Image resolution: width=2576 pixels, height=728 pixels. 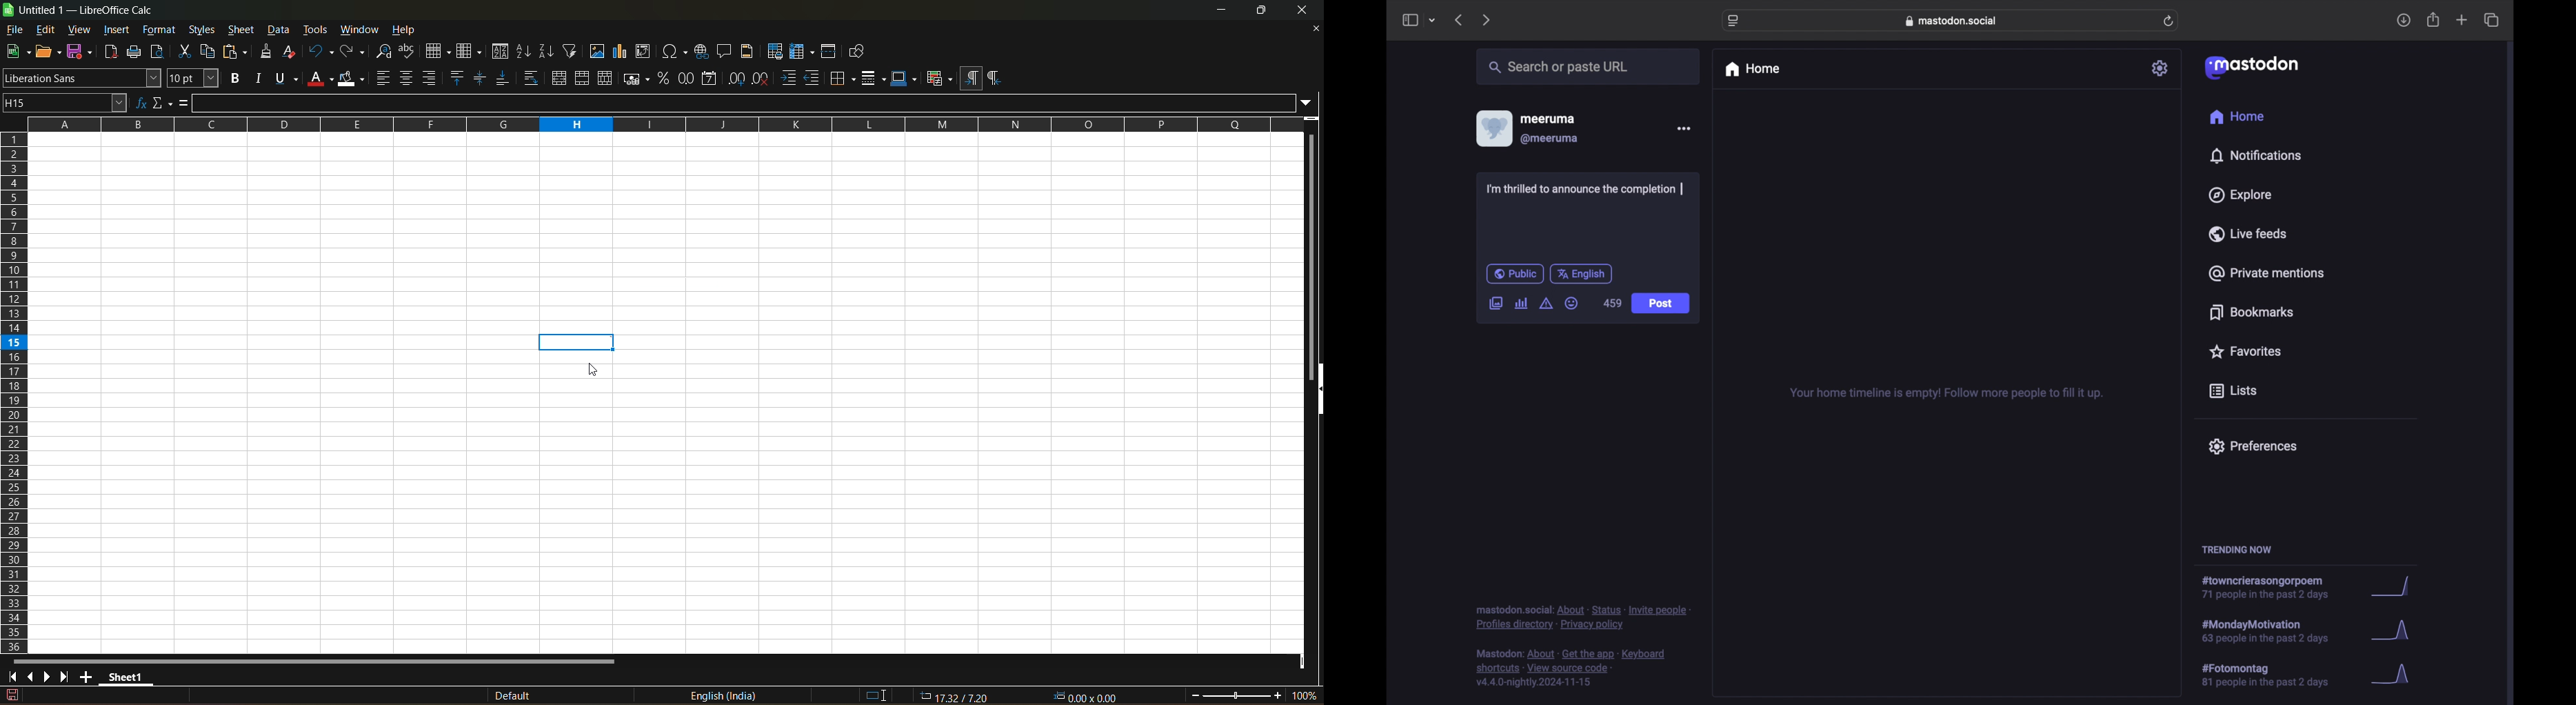 What do you see at coordinates (16, 399) in the screenshot?
I see `columns` at bounding box center [16, 399].